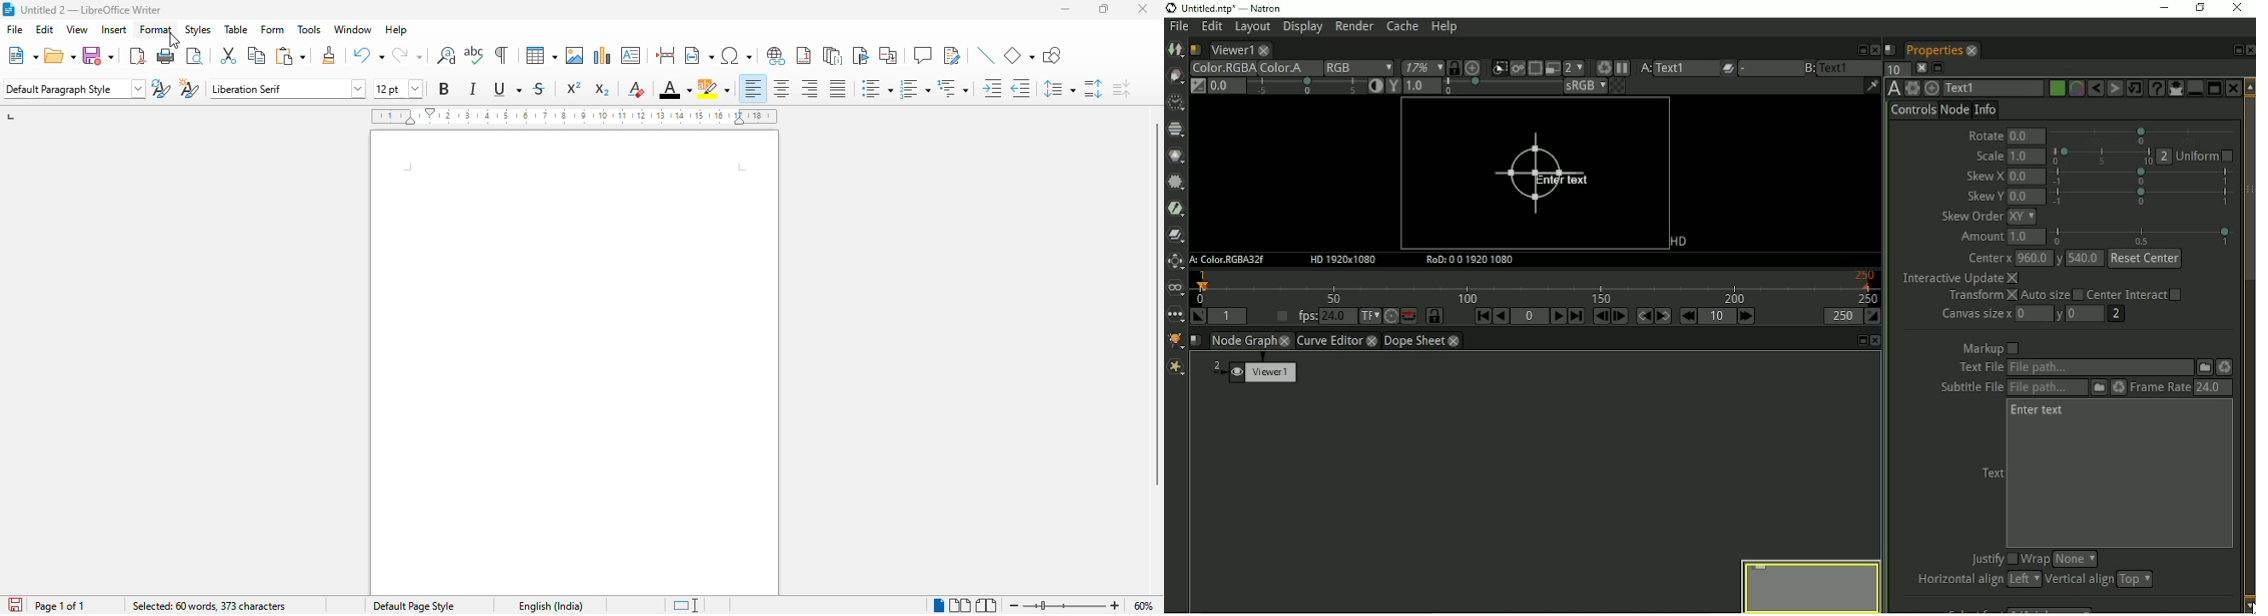 The width and height of the screenshot is (2268, 616). I want to click on cursor, so click(176, 41).